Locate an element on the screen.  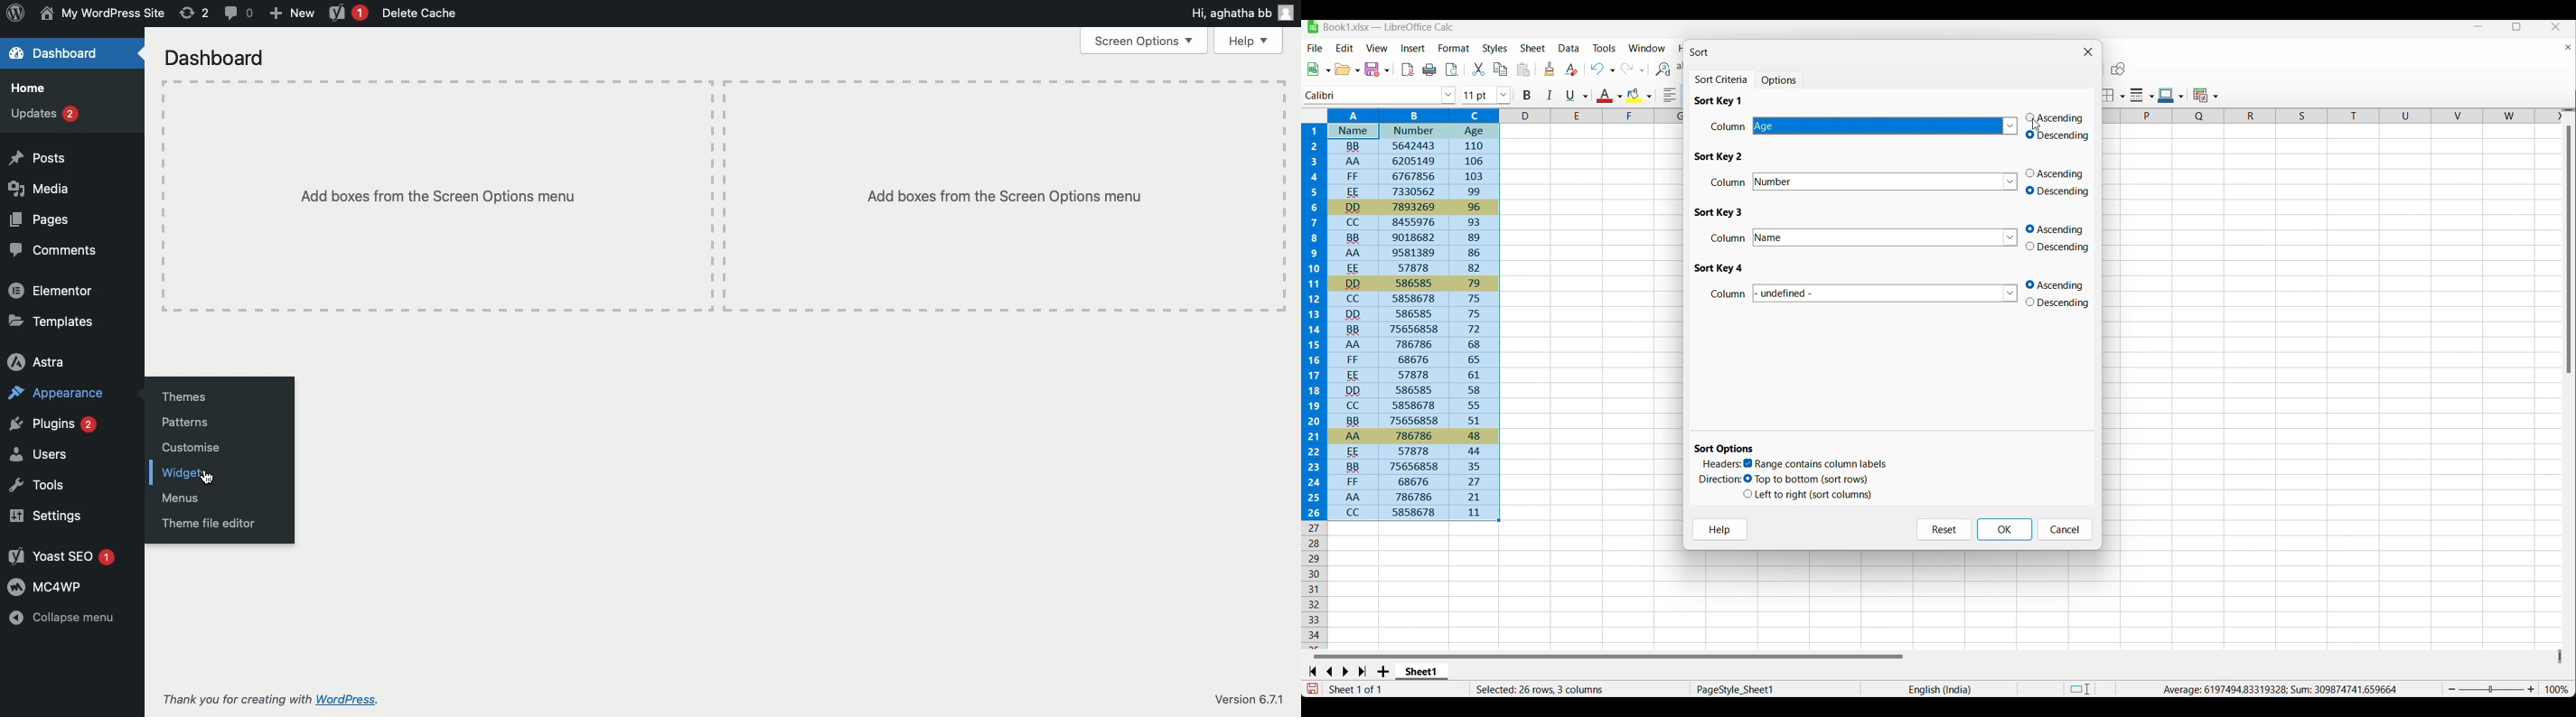
Current sheet is located at coordinates (1422, 672).